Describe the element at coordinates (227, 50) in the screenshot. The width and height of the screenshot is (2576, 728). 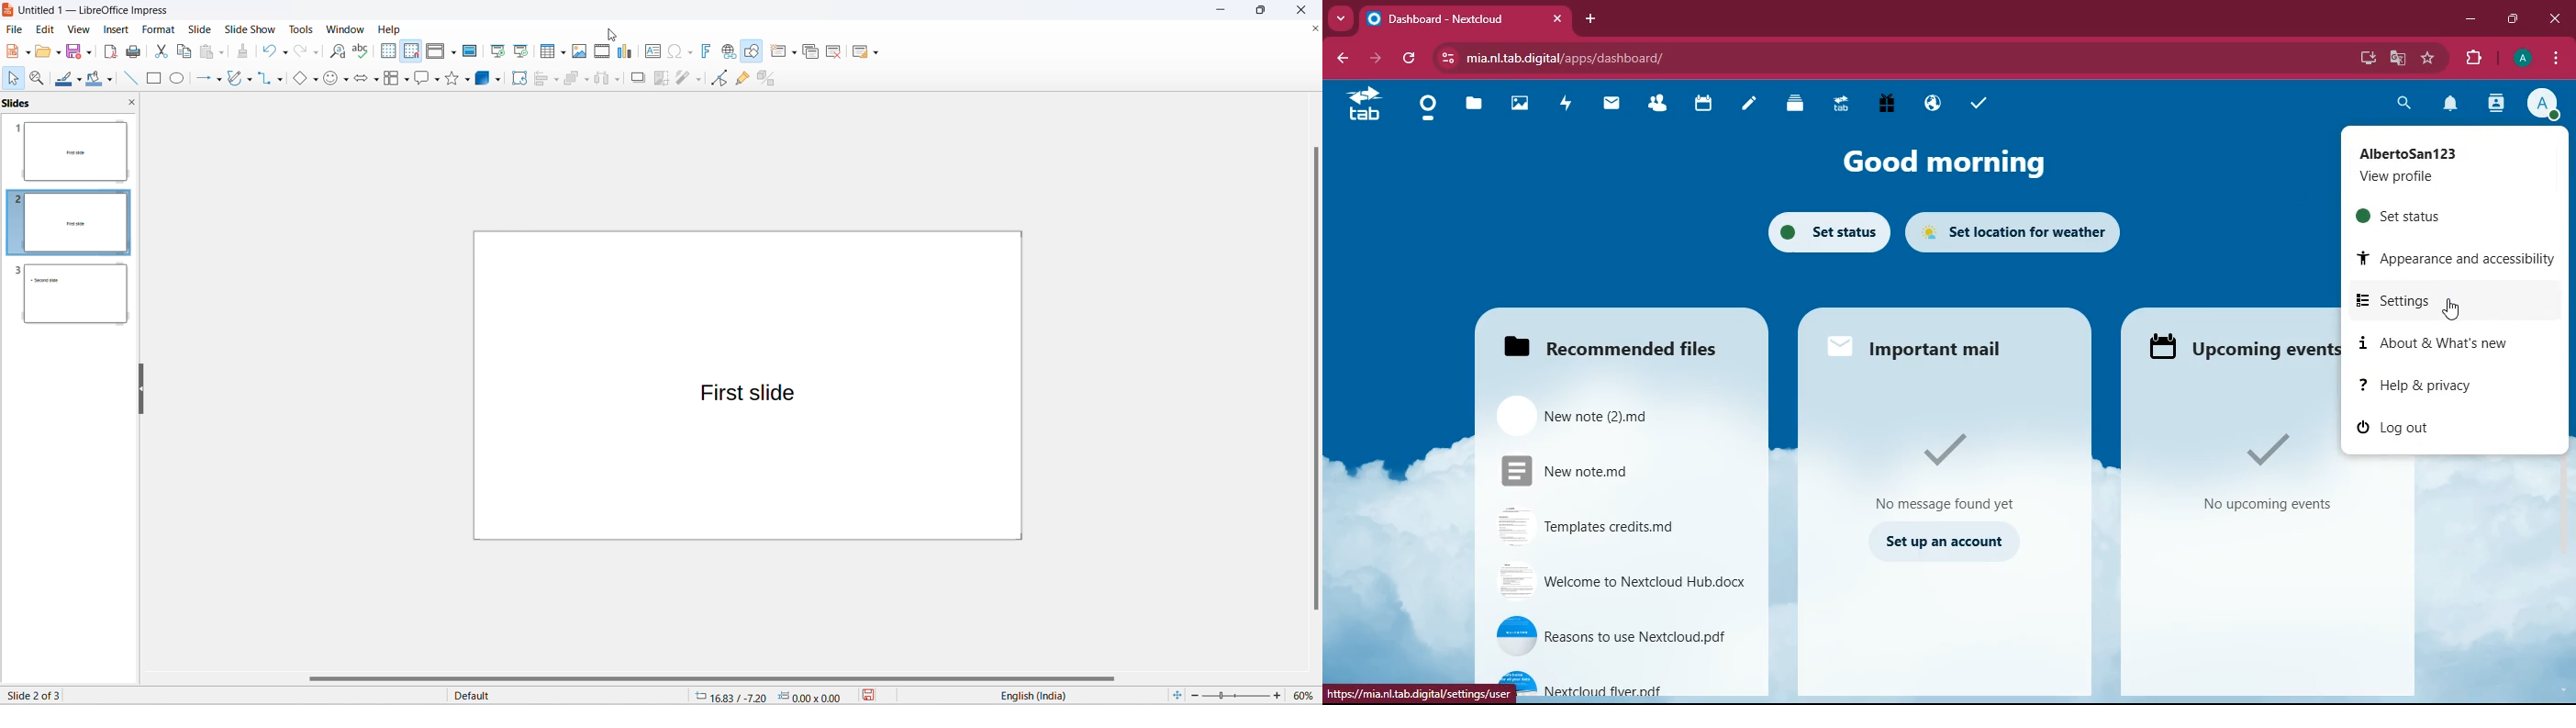
I see `paste options` at that location.